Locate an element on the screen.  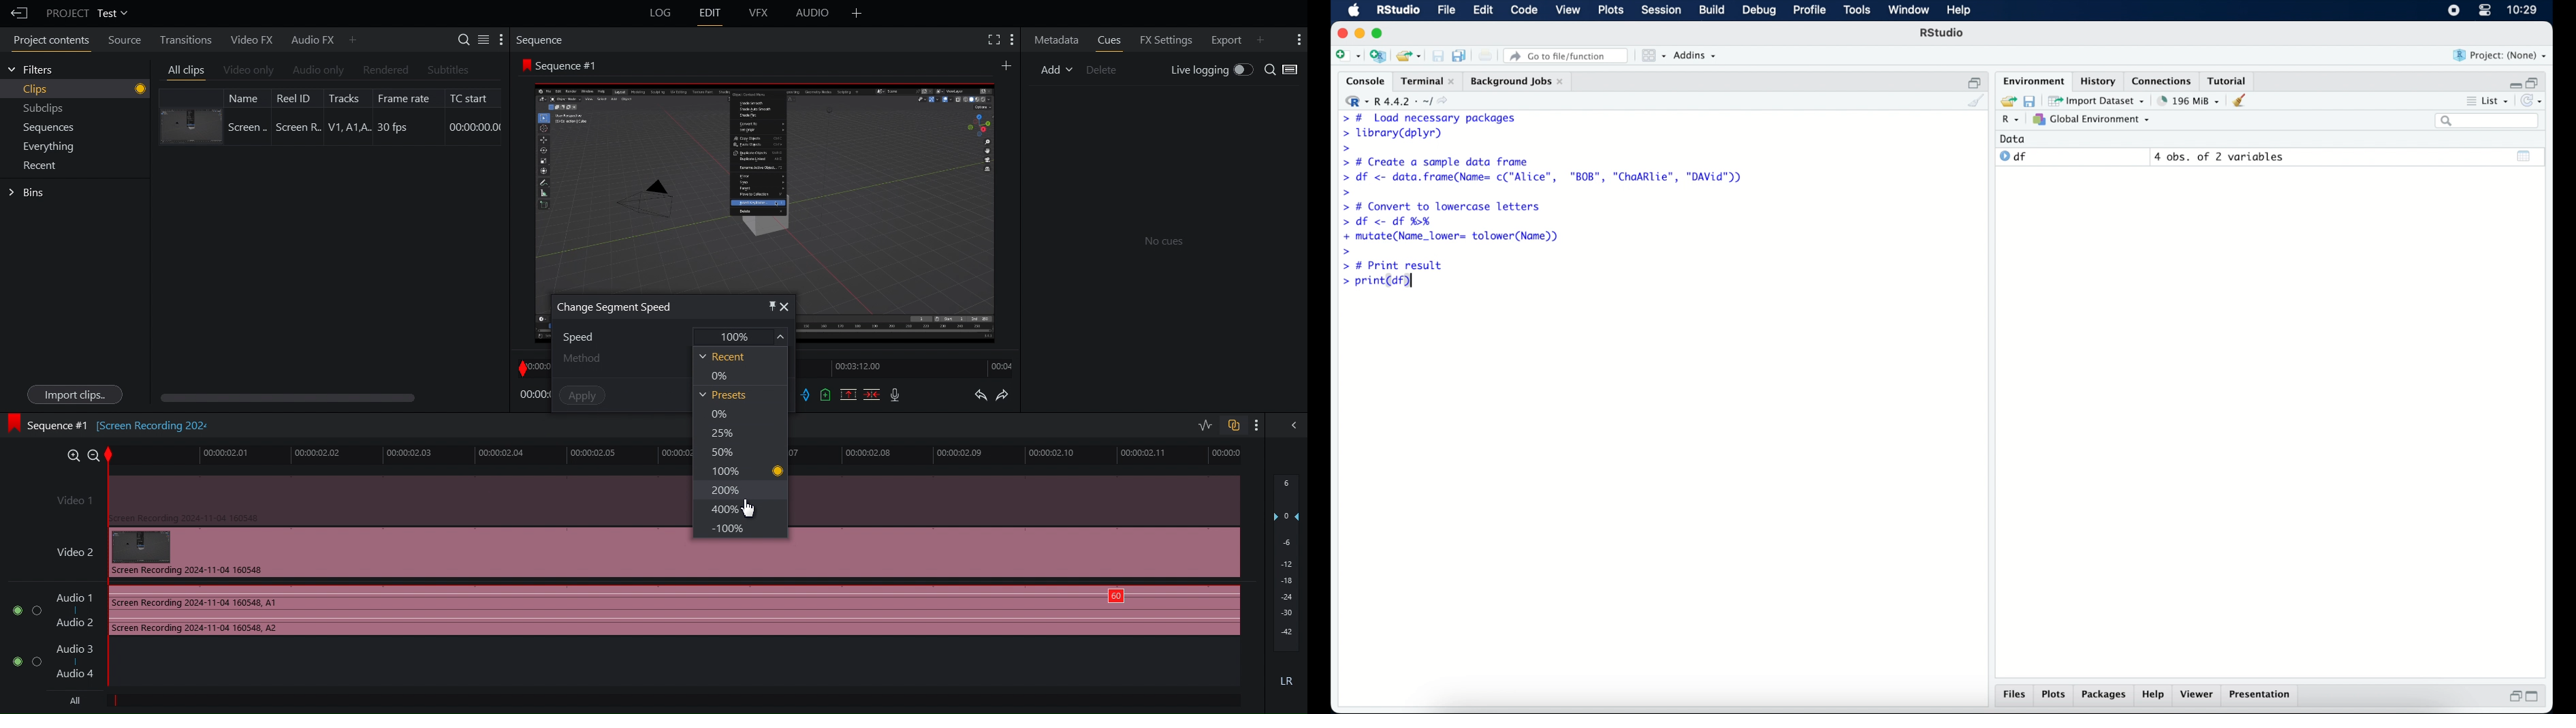
Live Logging is located at coordinates (1209, 71).